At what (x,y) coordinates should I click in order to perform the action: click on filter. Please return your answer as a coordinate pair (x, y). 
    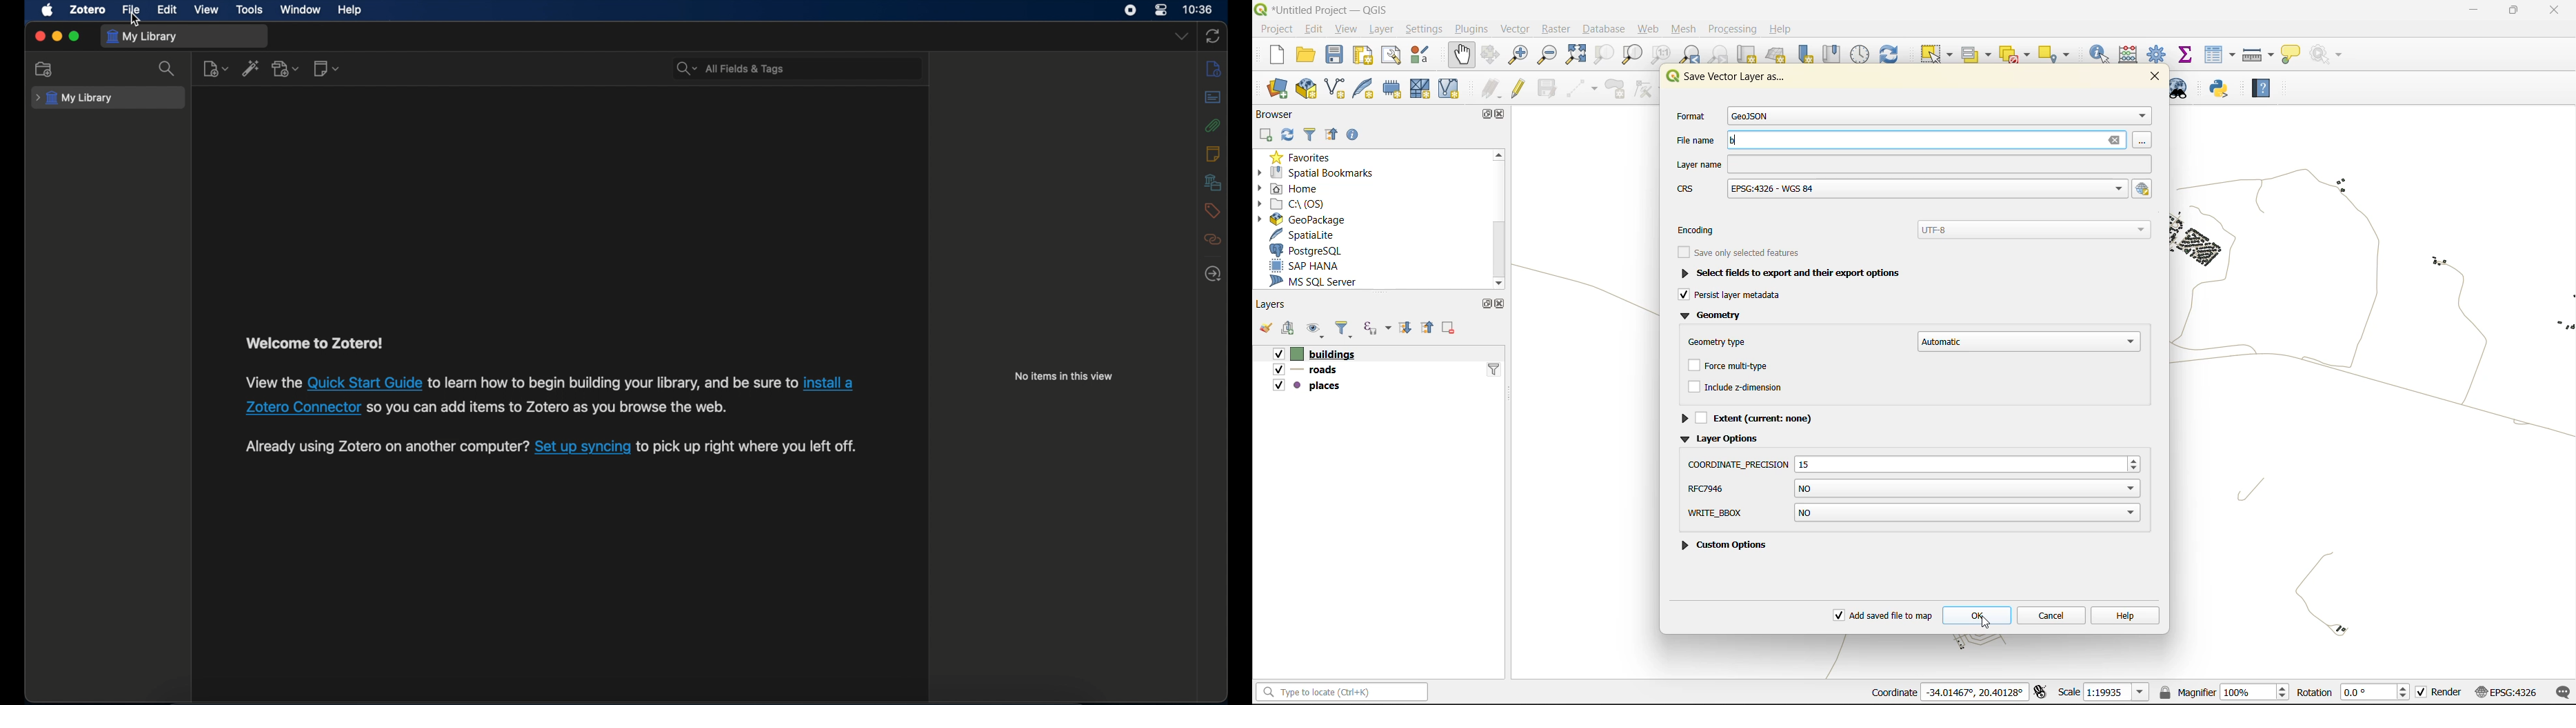
    Looking at the image, I should click on (1347, 329).